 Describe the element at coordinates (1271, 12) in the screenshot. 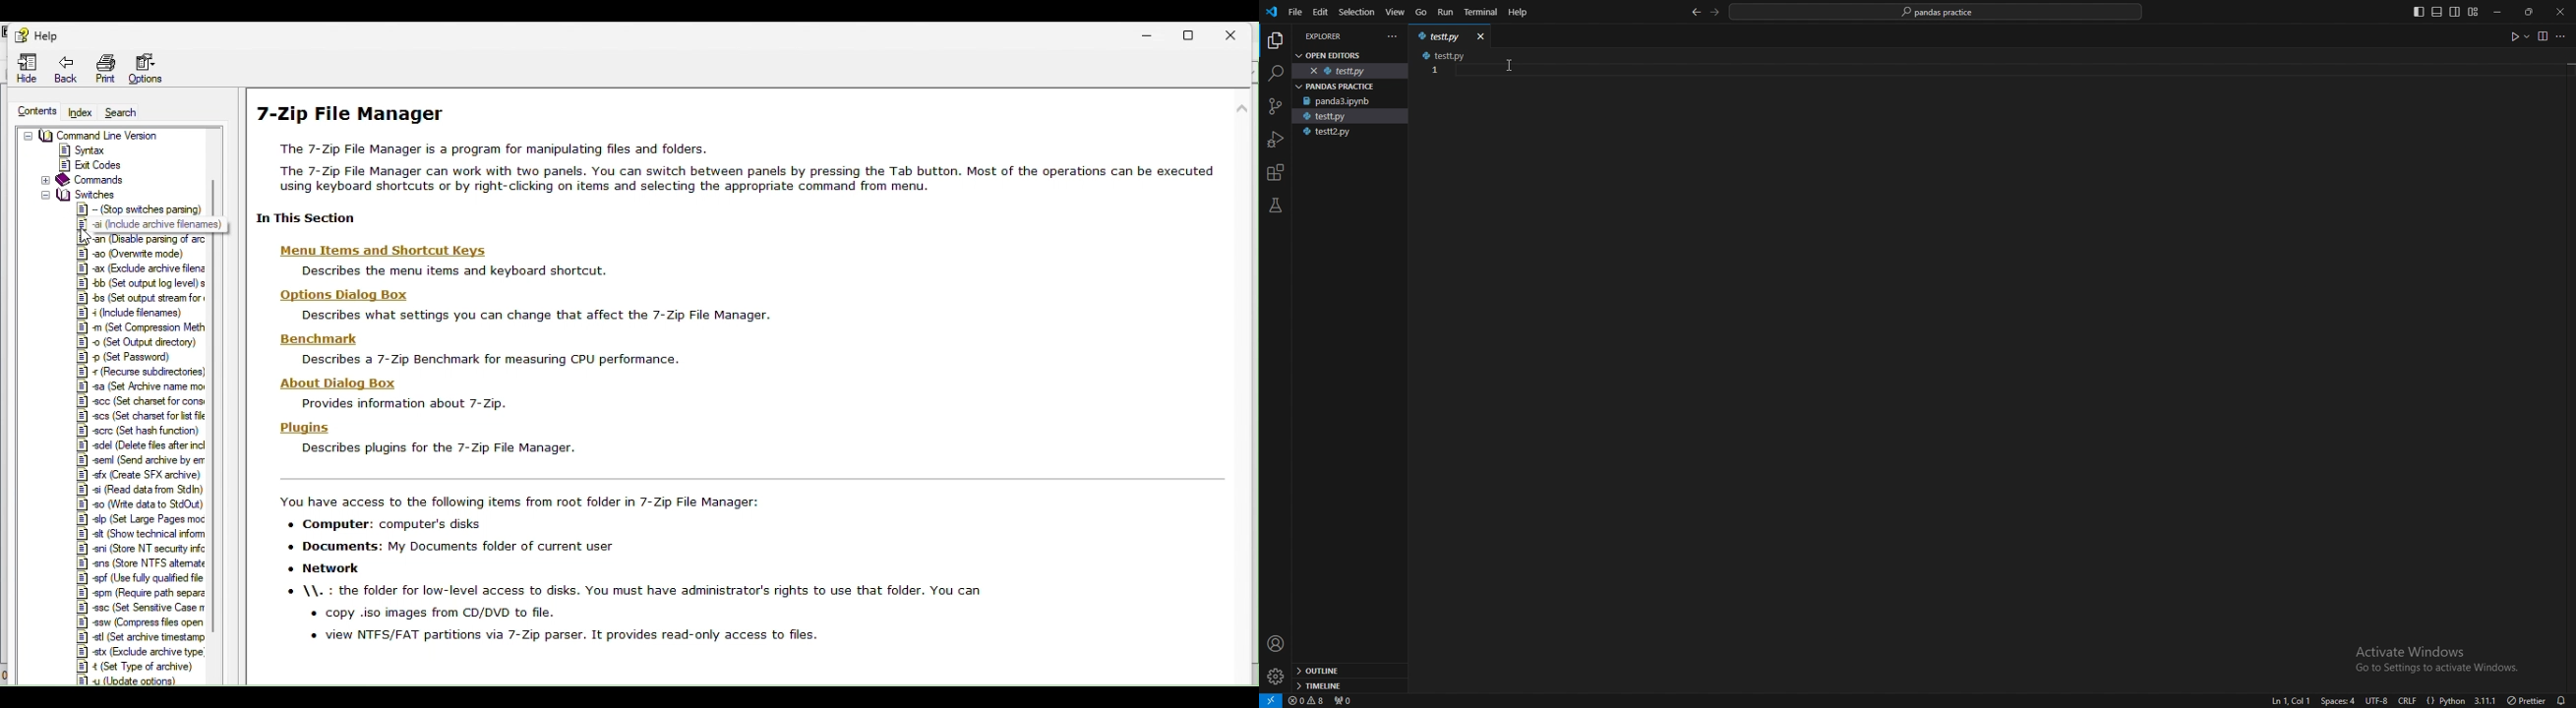

I see `vscode logo` at that location.